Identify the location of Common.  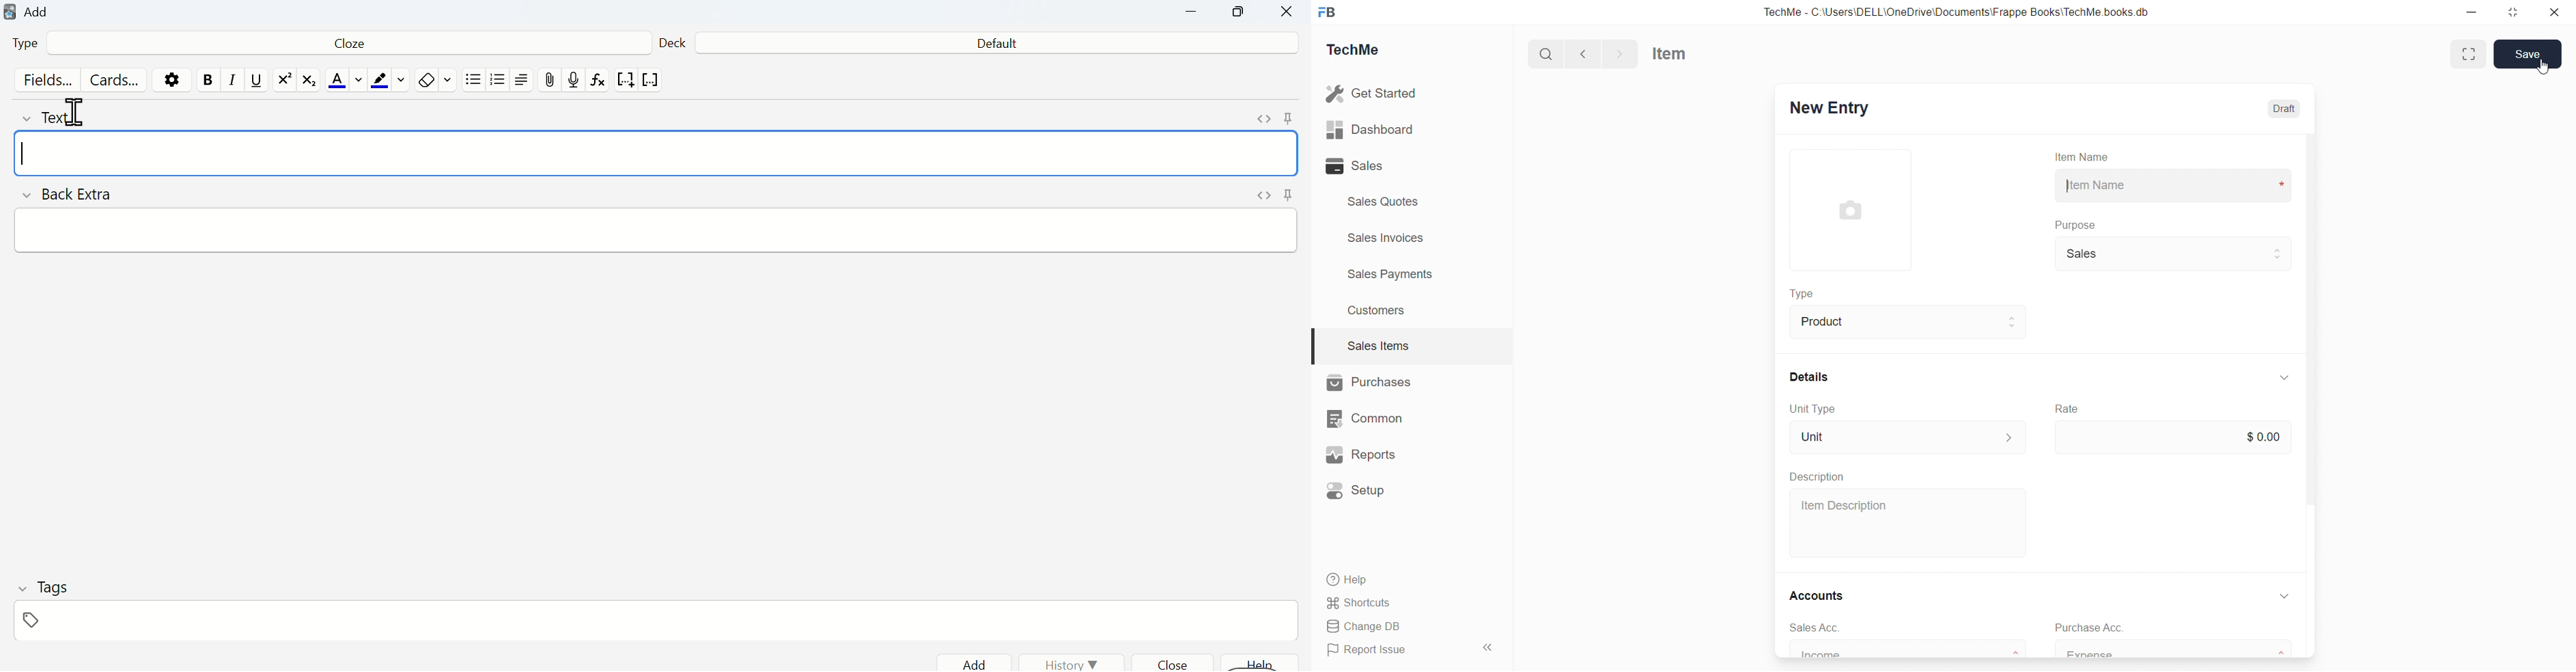
(1368, 419).